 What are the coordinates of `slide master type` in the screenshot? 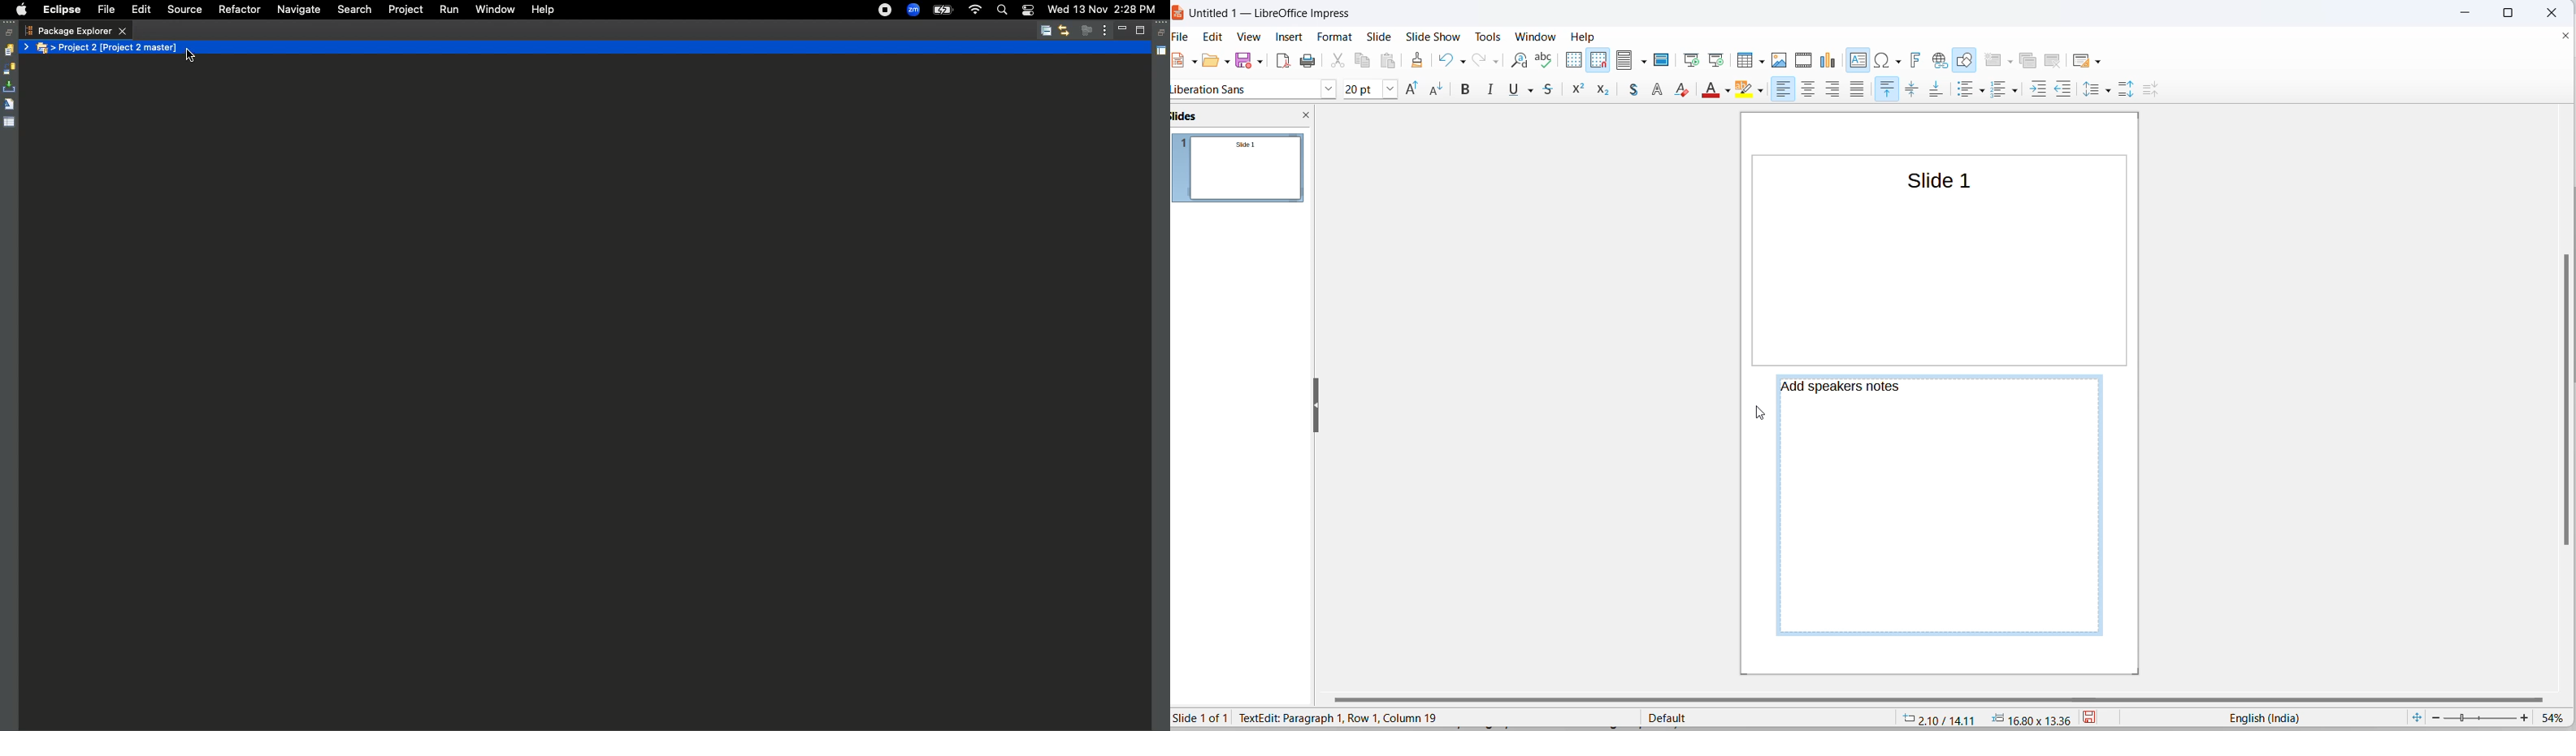 It's located at (1767, 717).